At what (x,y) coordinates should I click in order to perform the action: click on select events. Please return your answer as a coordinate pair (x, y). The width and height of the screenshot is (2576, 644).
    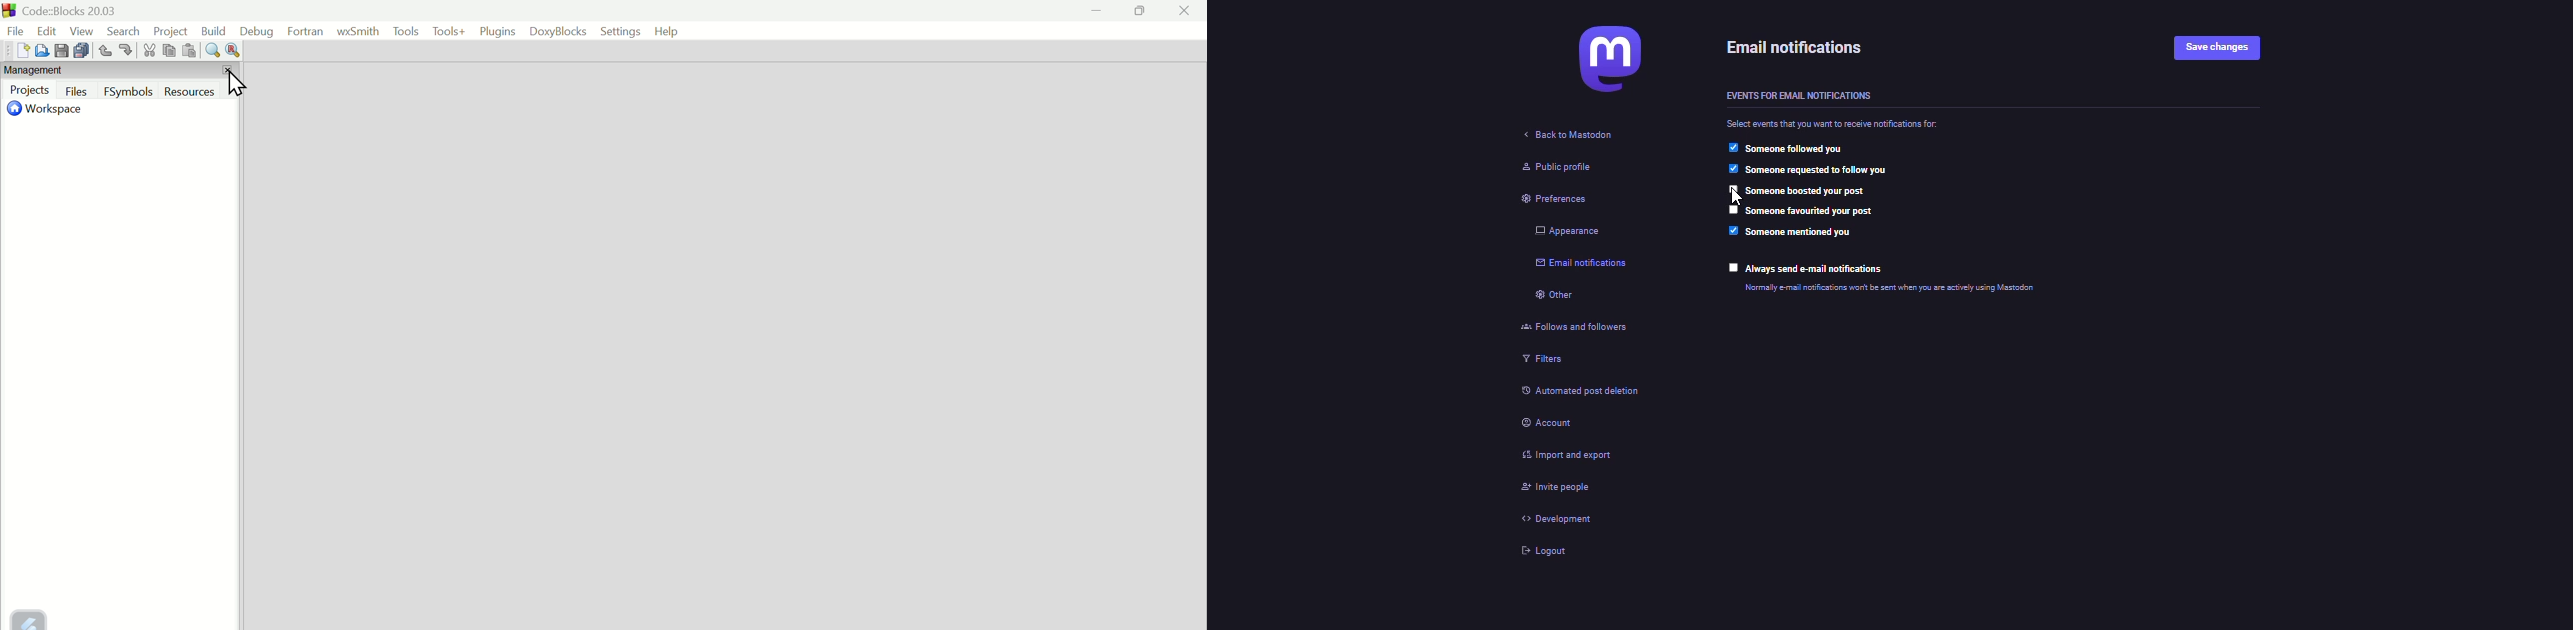
    Looking at the image, I should click on (1837, 125).